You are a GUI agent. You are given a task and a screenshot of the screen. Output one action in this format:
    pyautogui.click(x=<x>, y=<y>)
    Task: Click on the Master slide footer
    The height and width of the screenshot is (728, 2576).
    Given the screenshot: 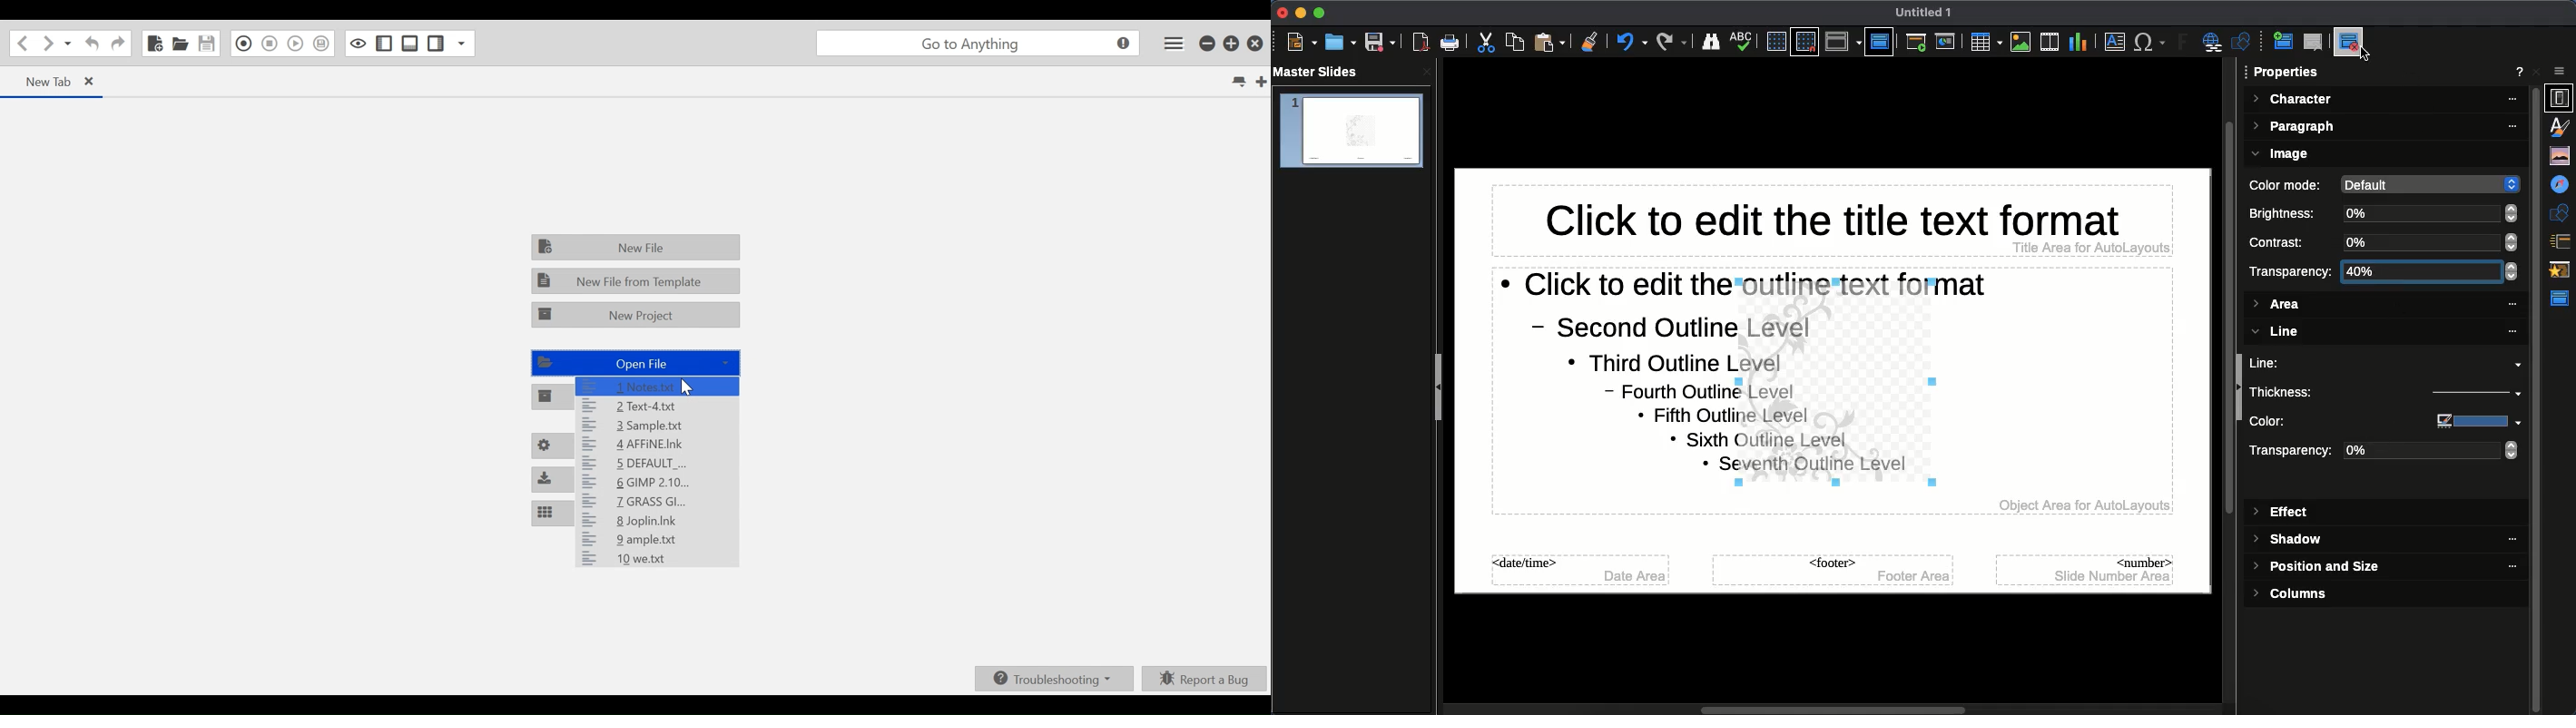 What is the action you would take?
    pyautogui.click(x=1831, y=571)
    